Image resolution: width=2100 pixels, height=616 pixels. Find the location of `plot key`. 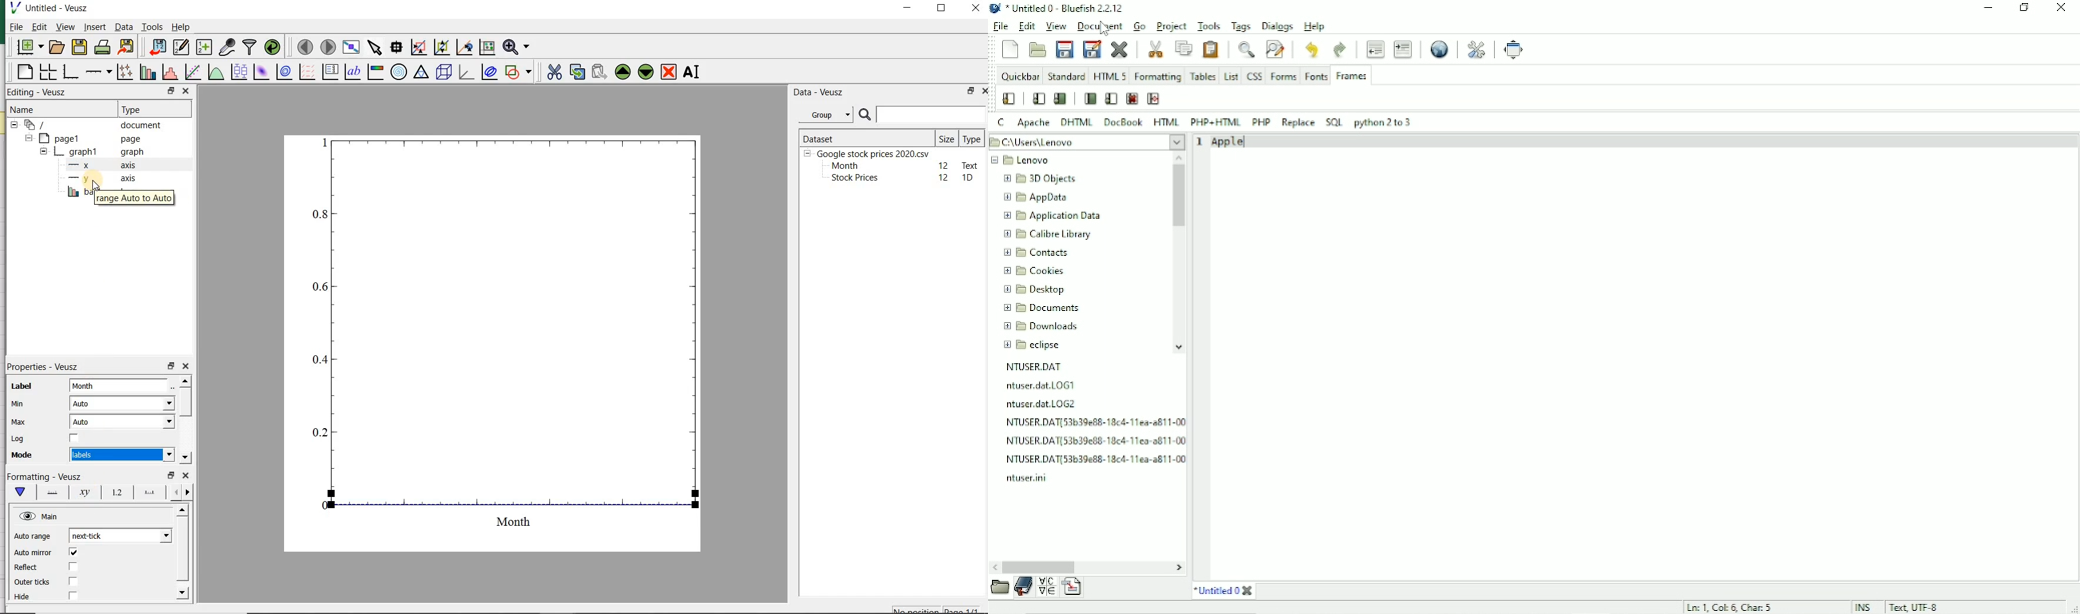

plot key is located at coordinates (330, 73).